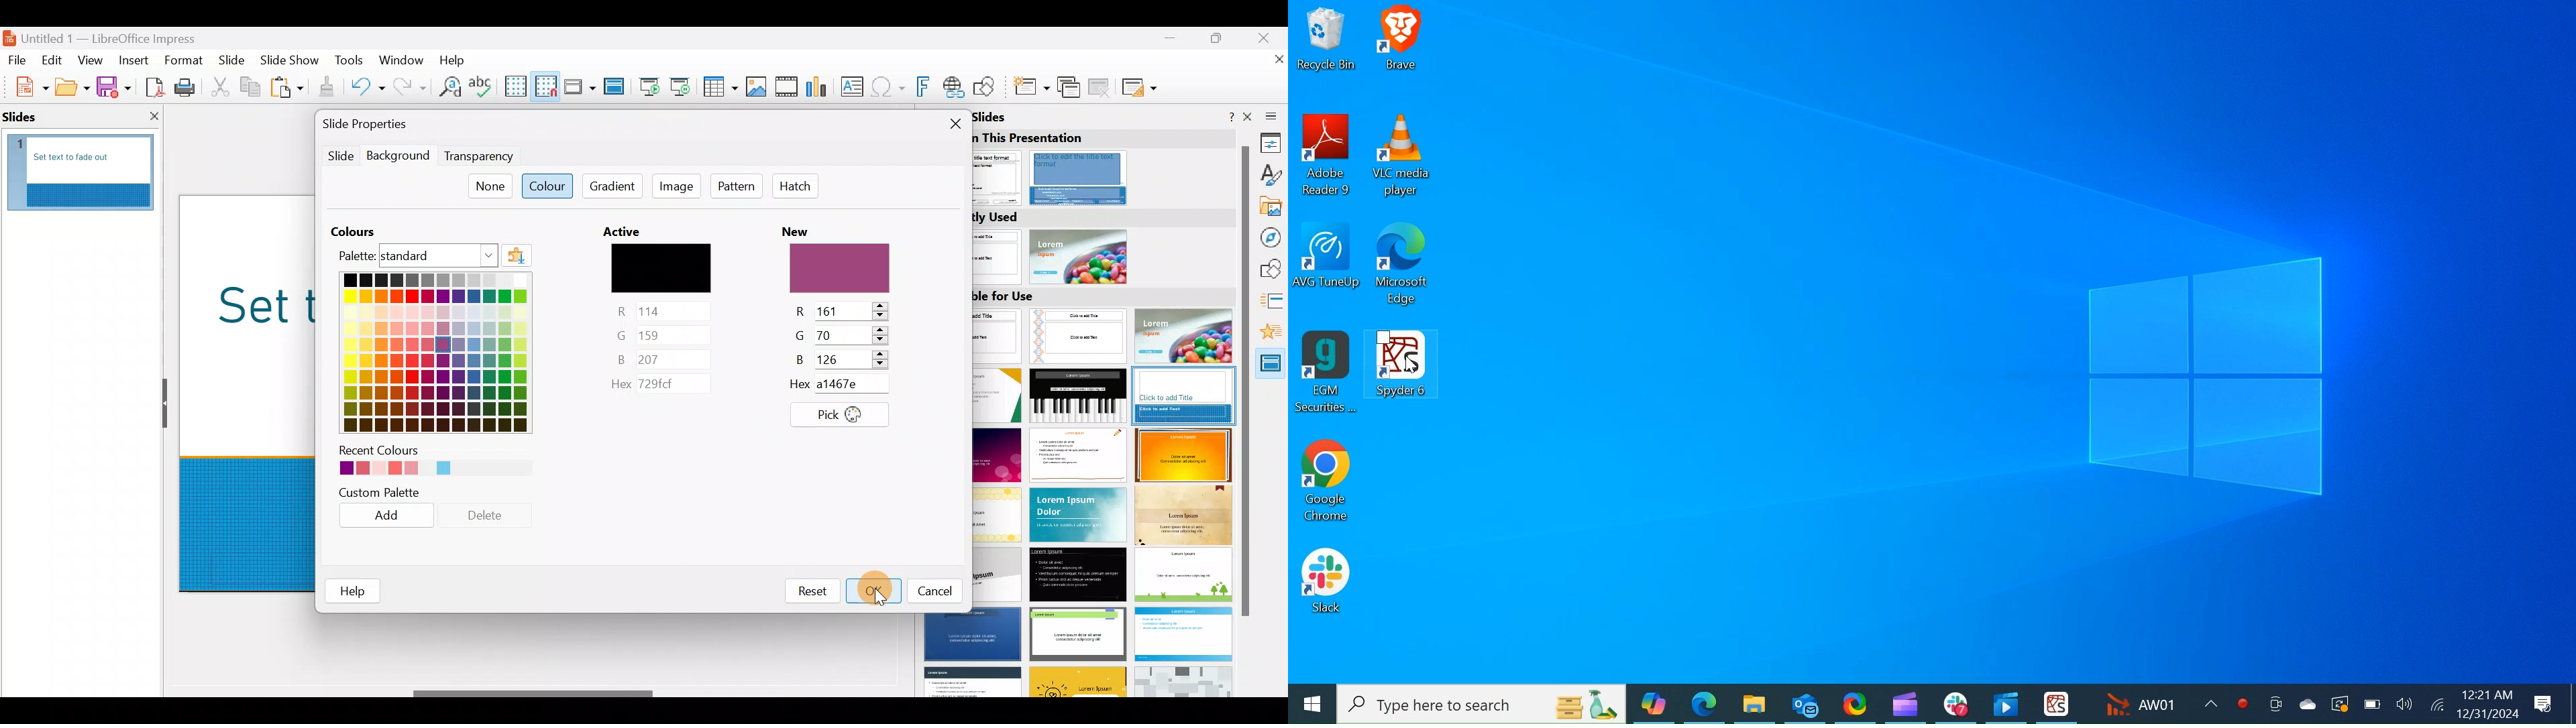  What do you see at coordinates (1140, 87) in the screenshot?
I see `Slide layout` at bounding box center [1140, 87].